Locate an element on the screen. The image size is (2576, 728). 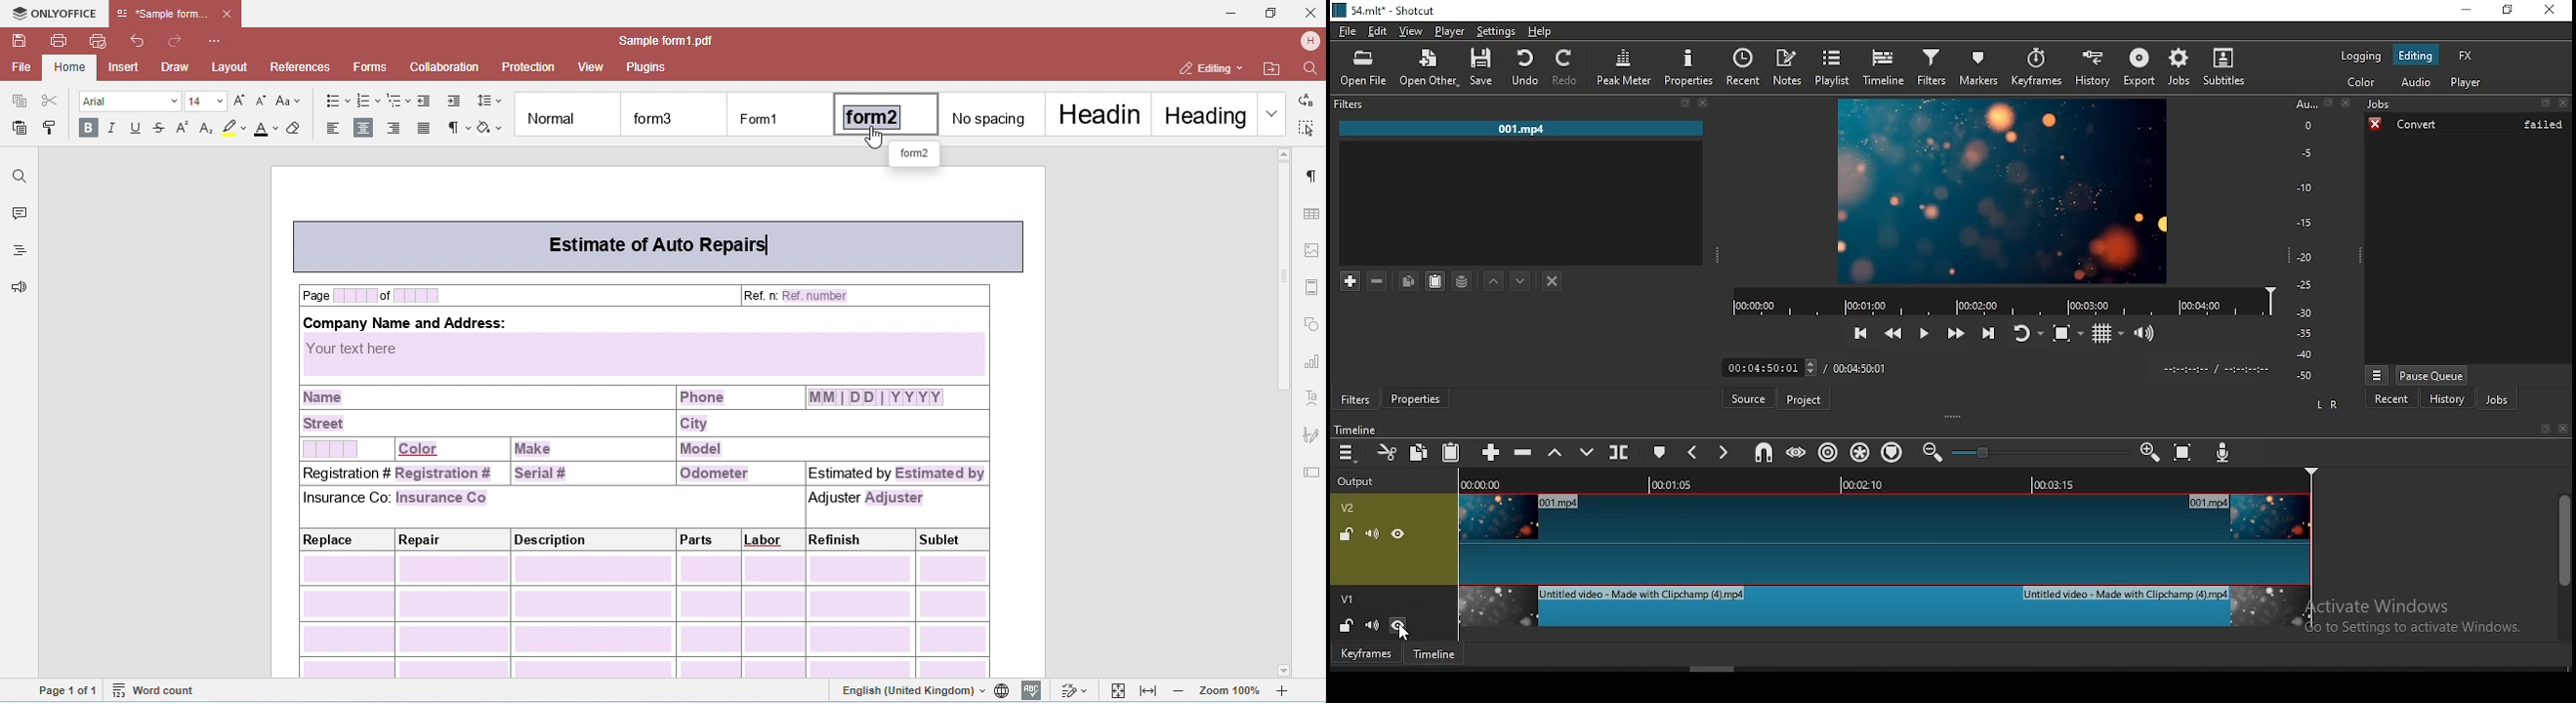
remove selected filters is located at coordinates (1381, 279).